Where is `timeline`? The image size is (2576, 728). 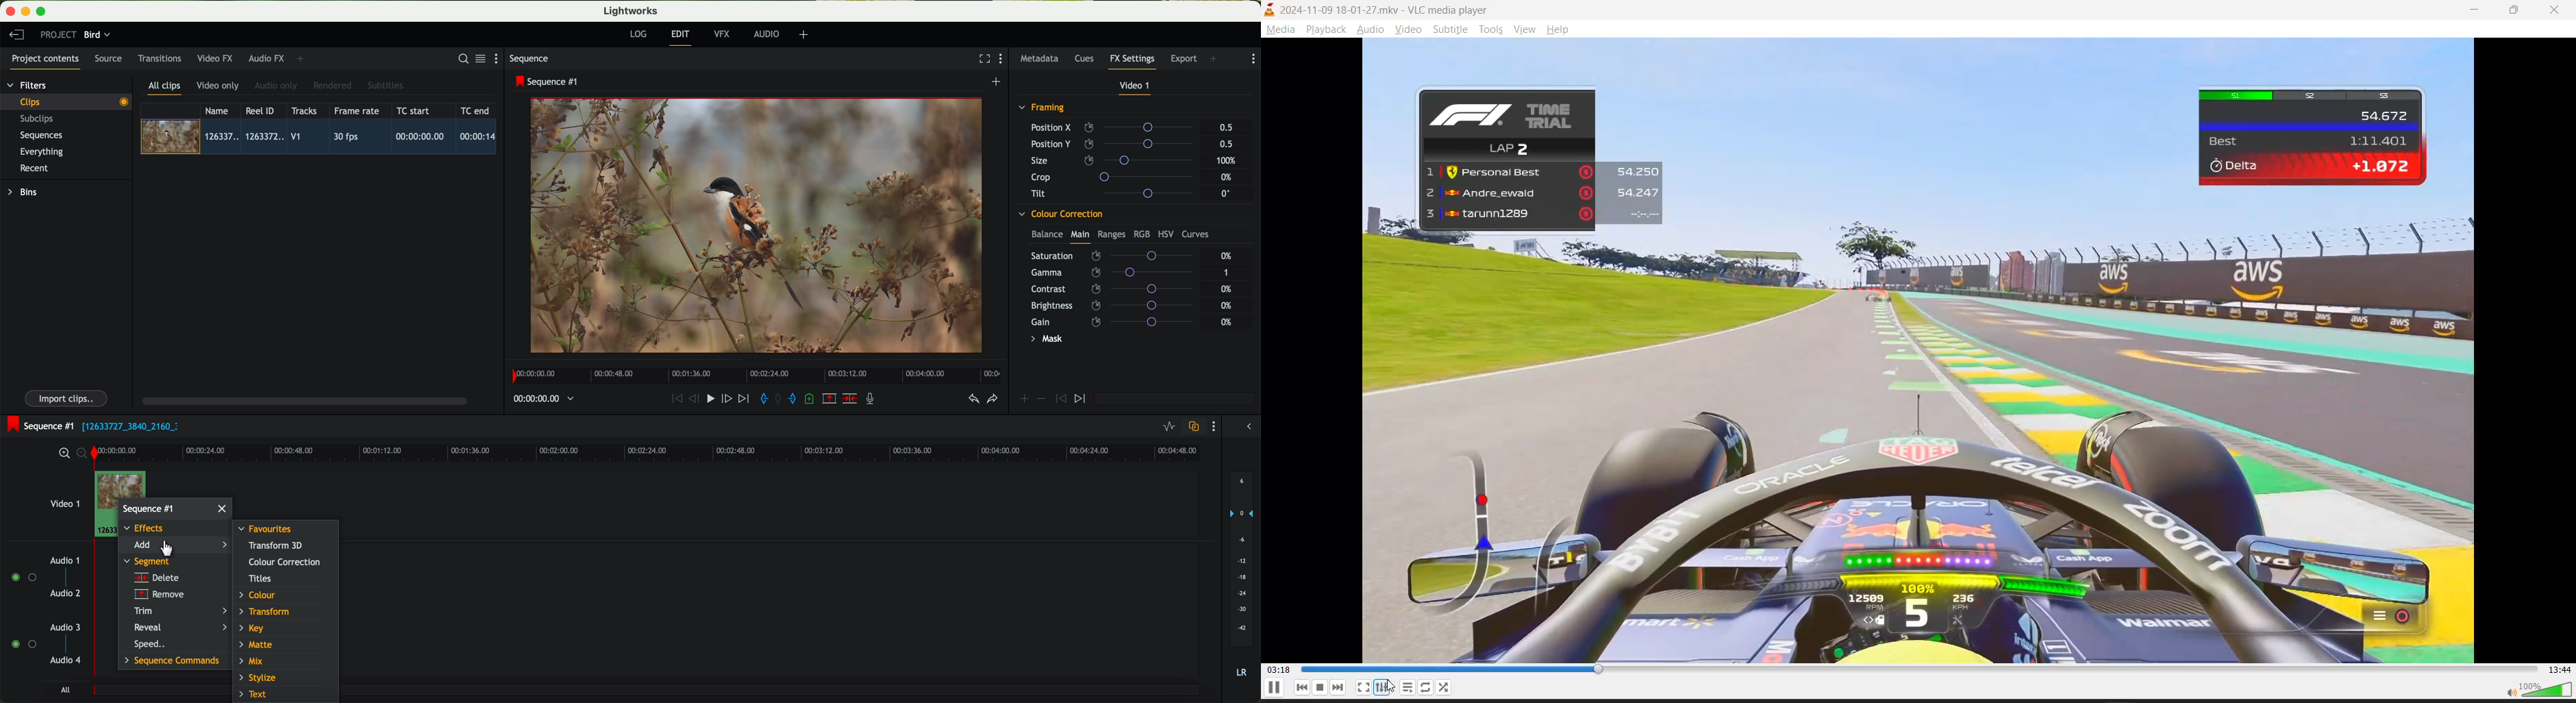
timeline is located at coordinates (673, 451).